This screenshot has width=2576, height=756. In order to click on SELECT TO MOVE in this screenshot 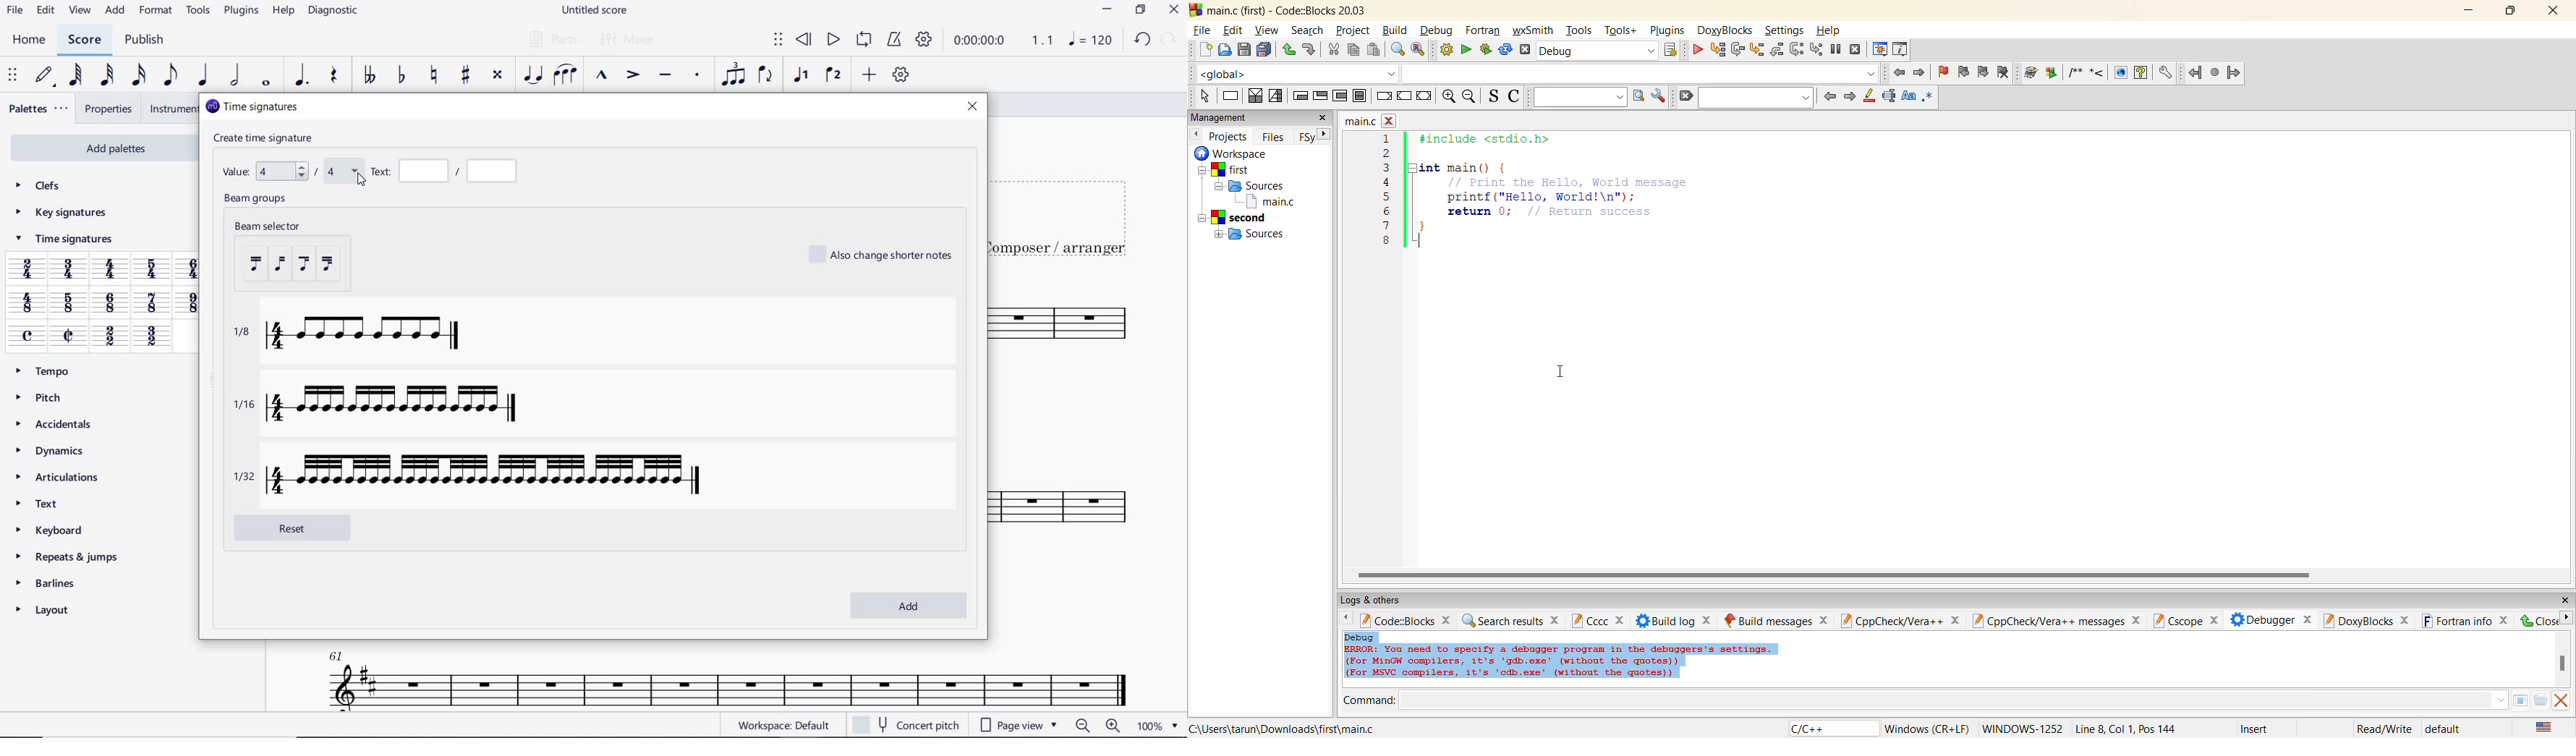, I will do `click(779, 40)`.